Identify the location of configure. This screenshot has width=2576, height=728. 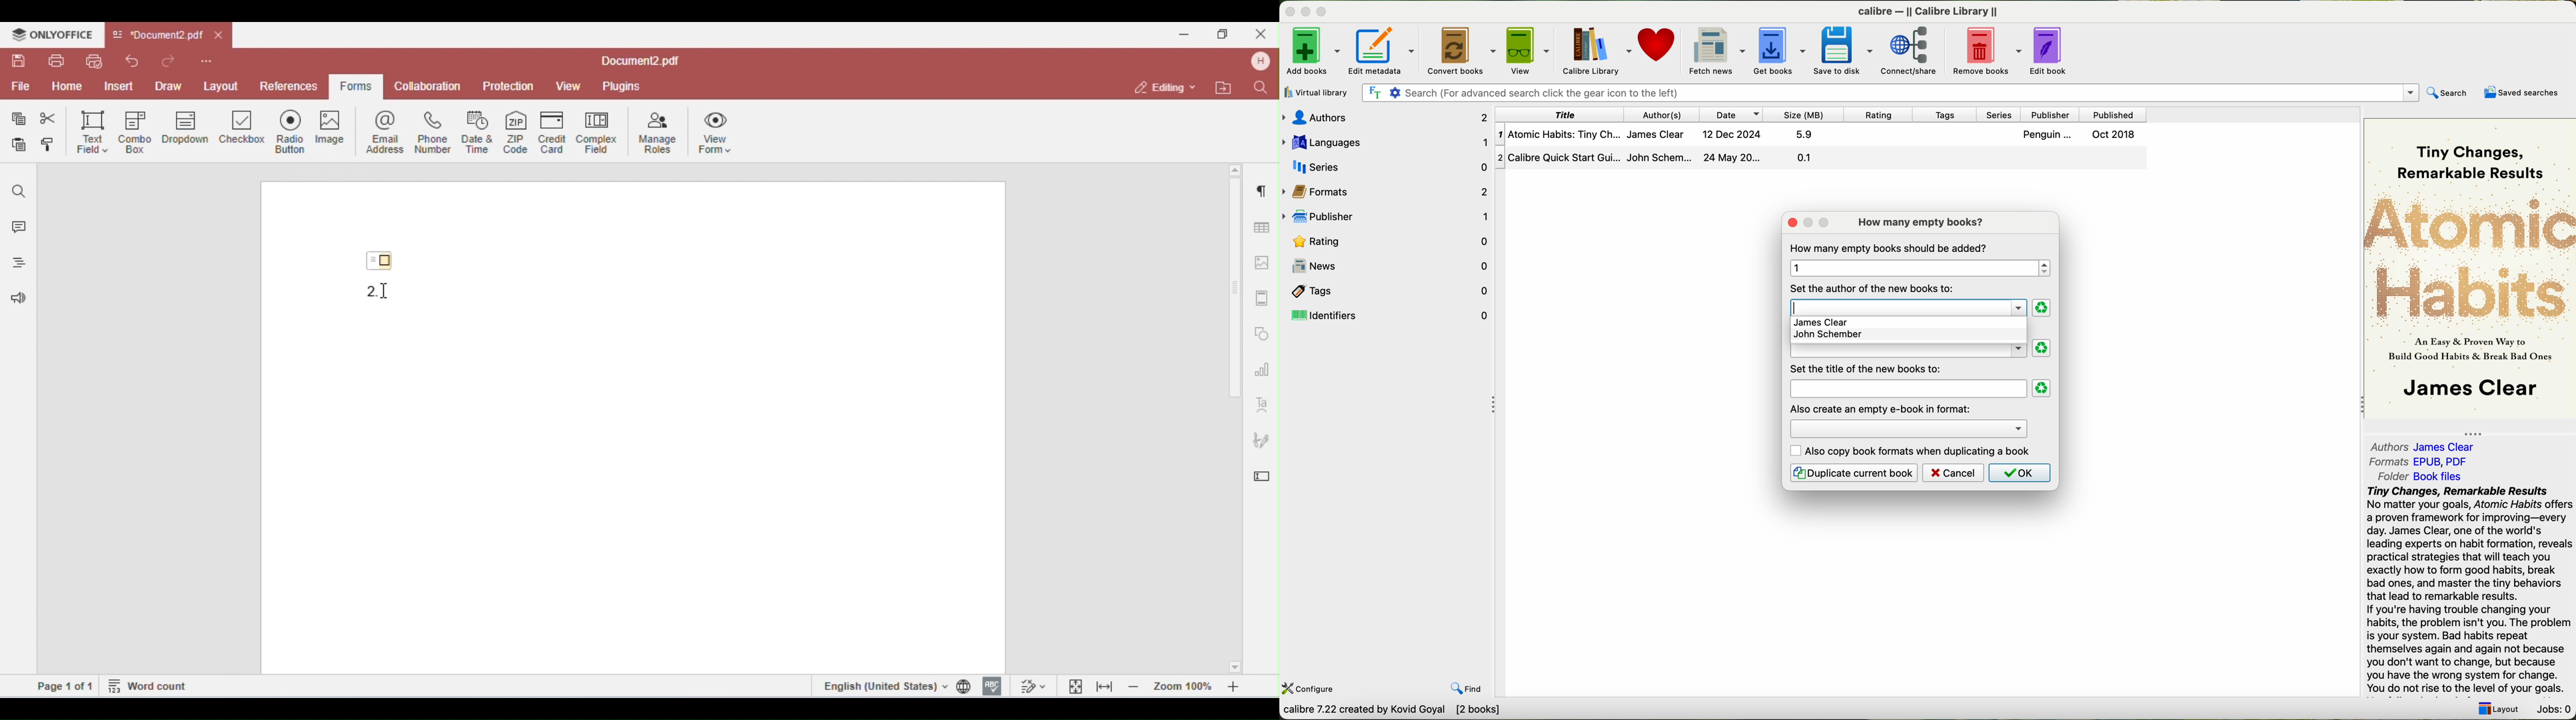
(1310, 689).